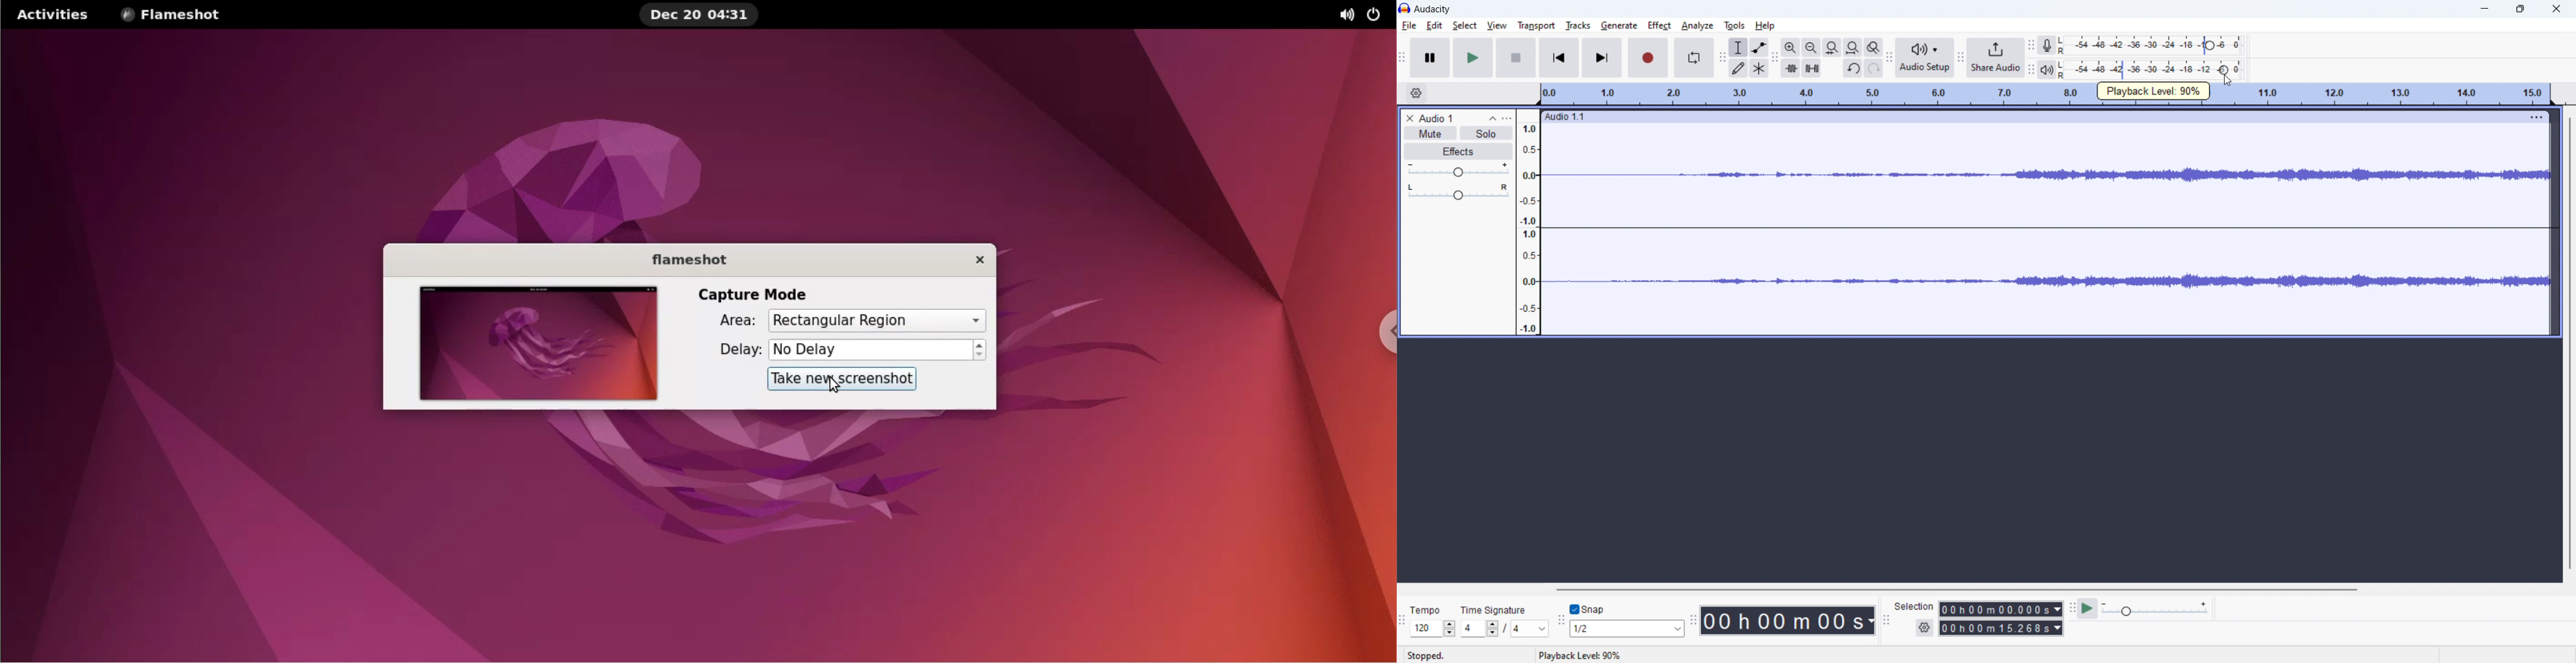 Image resolution: width=2576 pixels, height=672 pixels. What do you see at coordinates (1775, 57) in the screenshot?
I see `edit toolbar` at bounding box center [1775, 57].